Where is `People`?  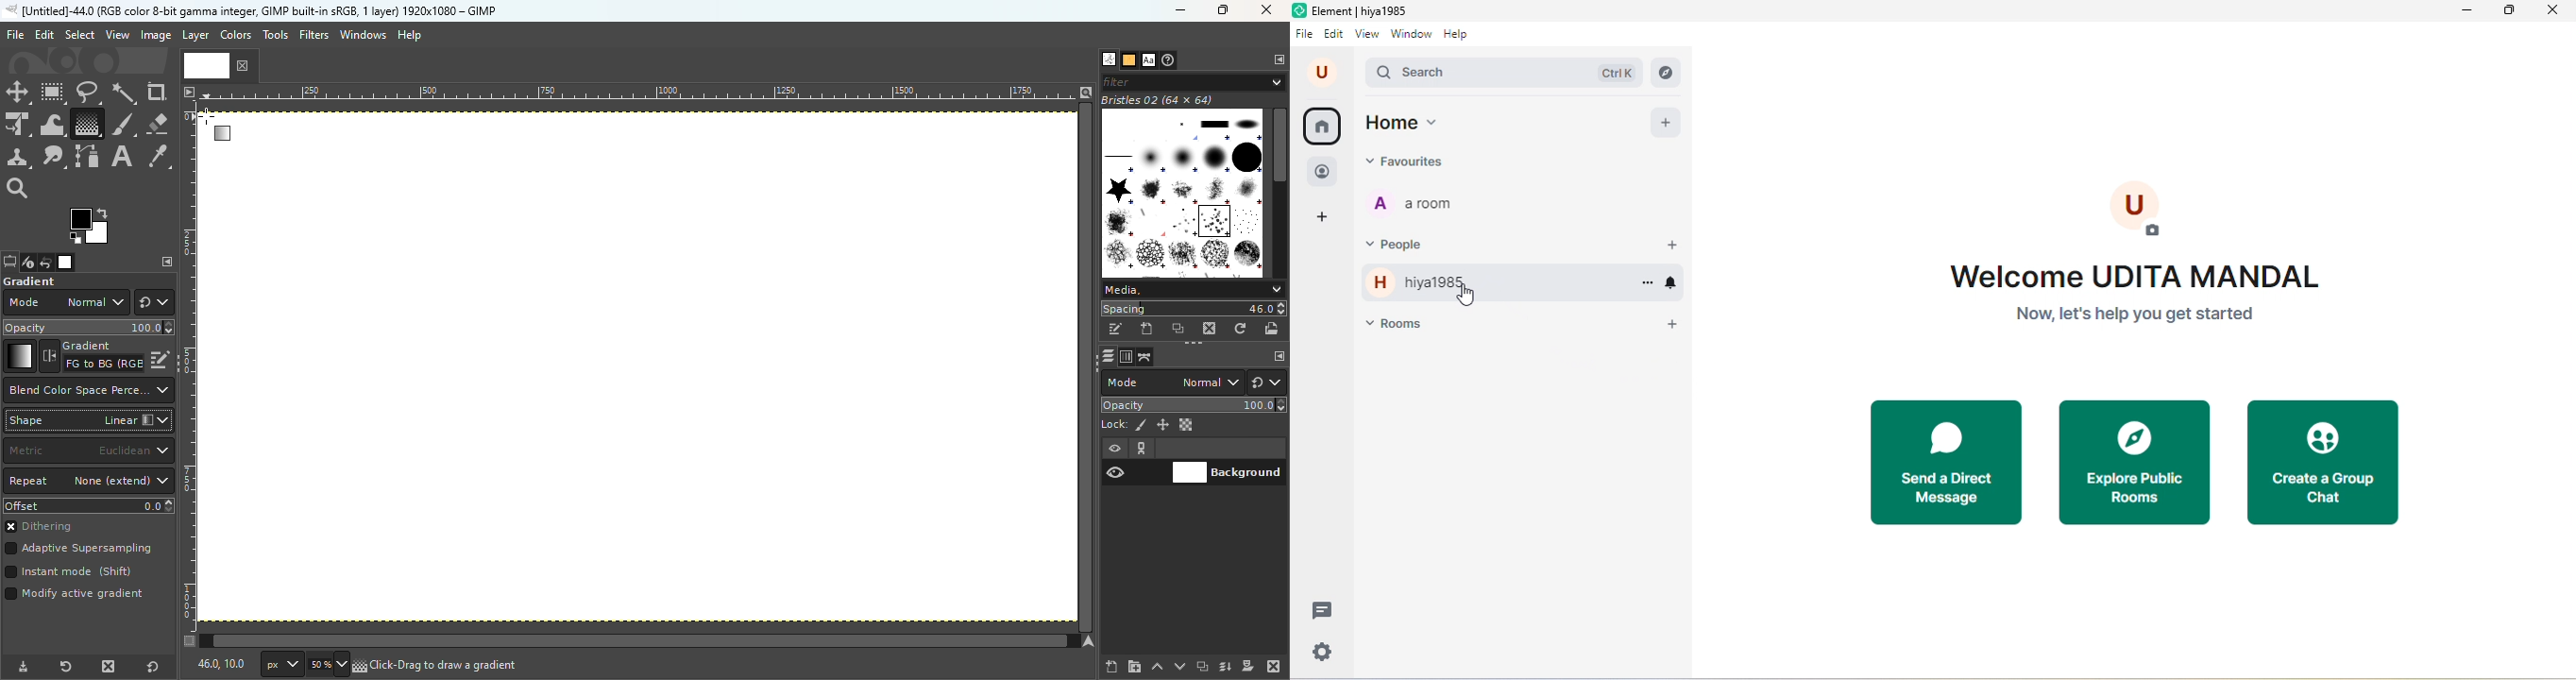
People is located at coordinates (1405, 245).